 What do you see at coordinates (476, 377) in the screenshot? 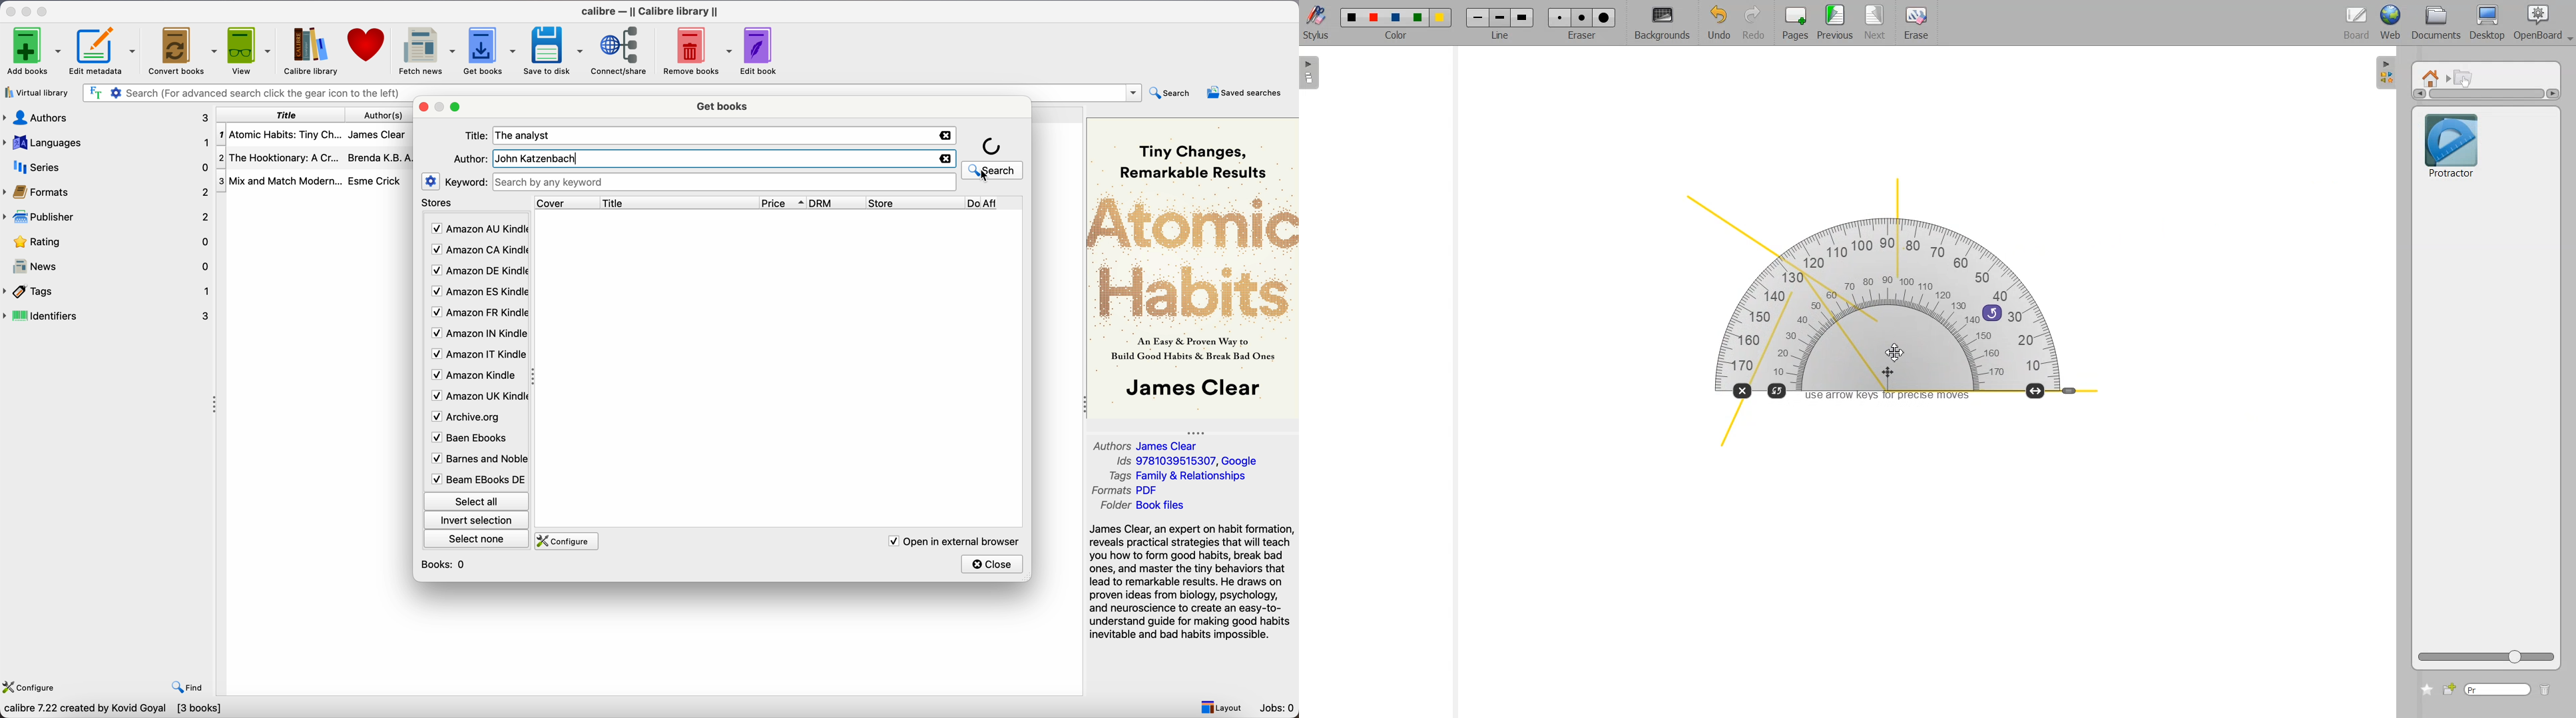
I see `Amazon Kindle` at bounding box center [476, 377].